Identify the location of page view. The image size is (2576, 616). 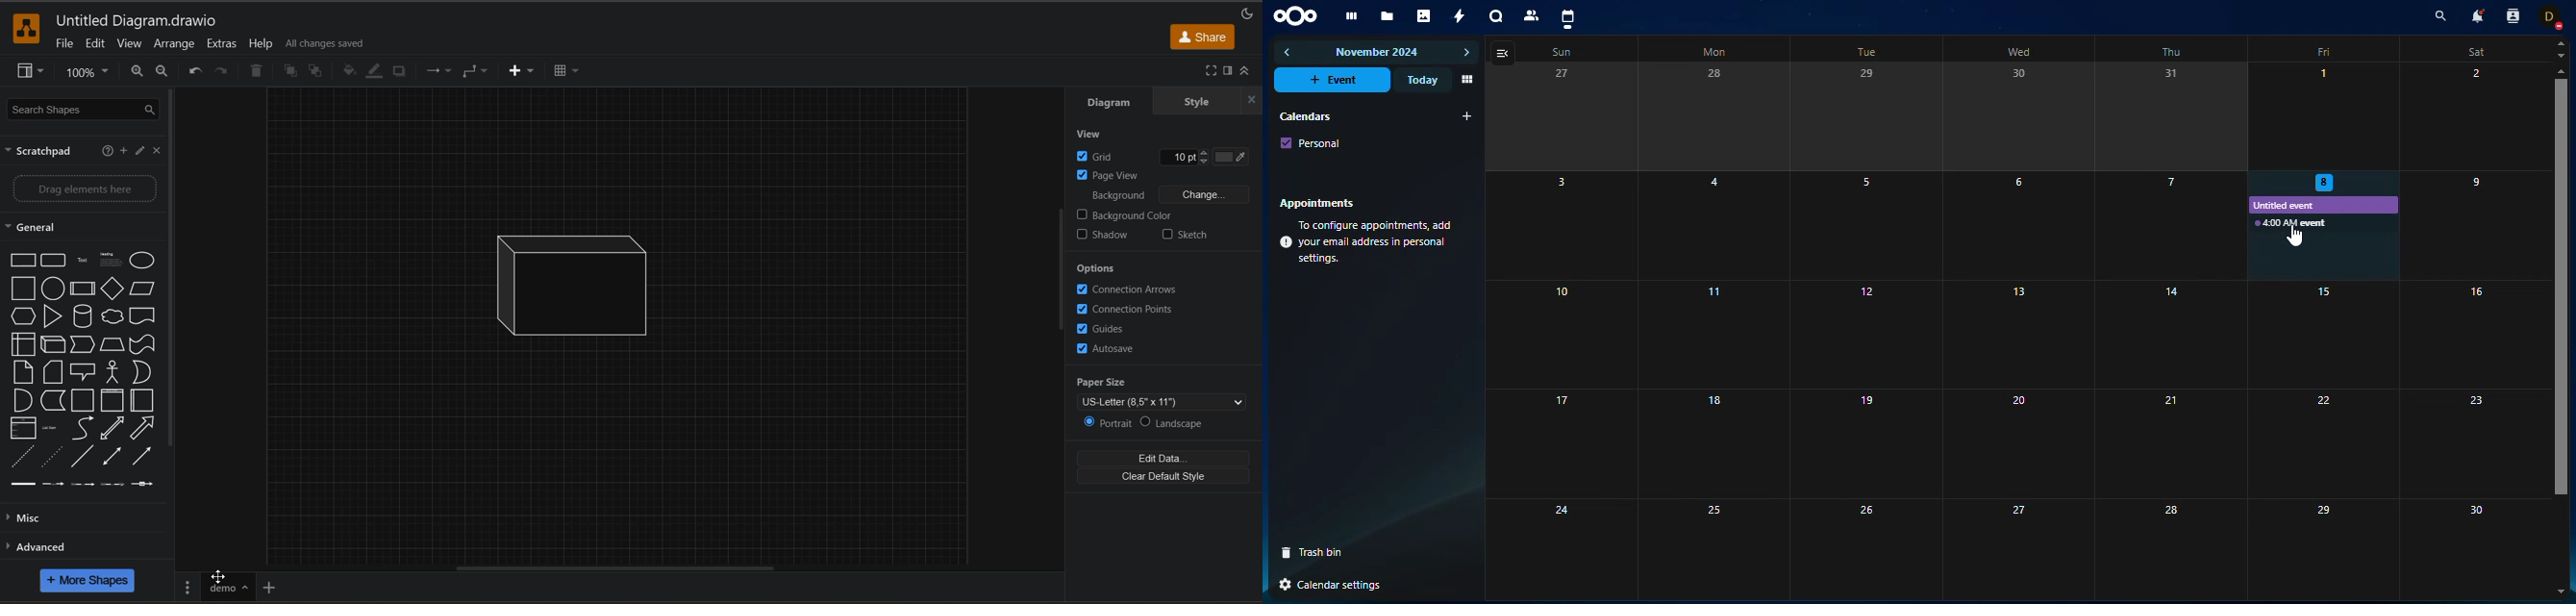
(1115, 174).